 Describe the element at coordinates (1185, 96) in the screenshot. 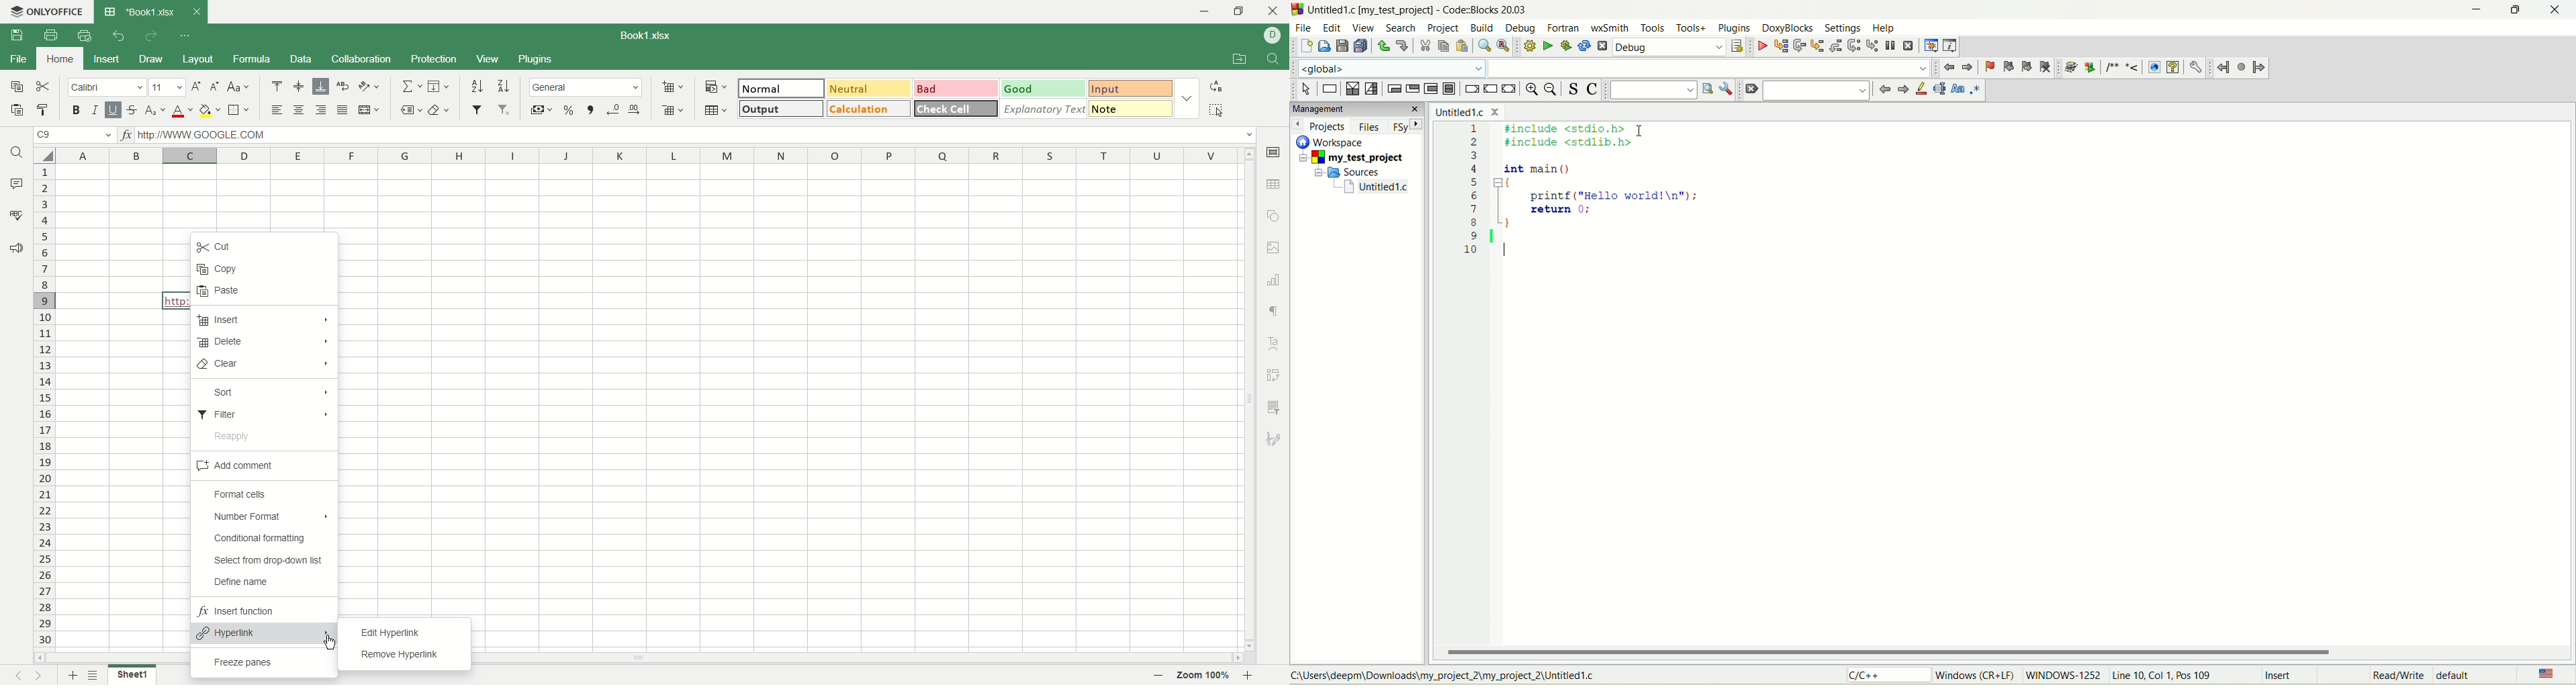

I see `style options` at that location.